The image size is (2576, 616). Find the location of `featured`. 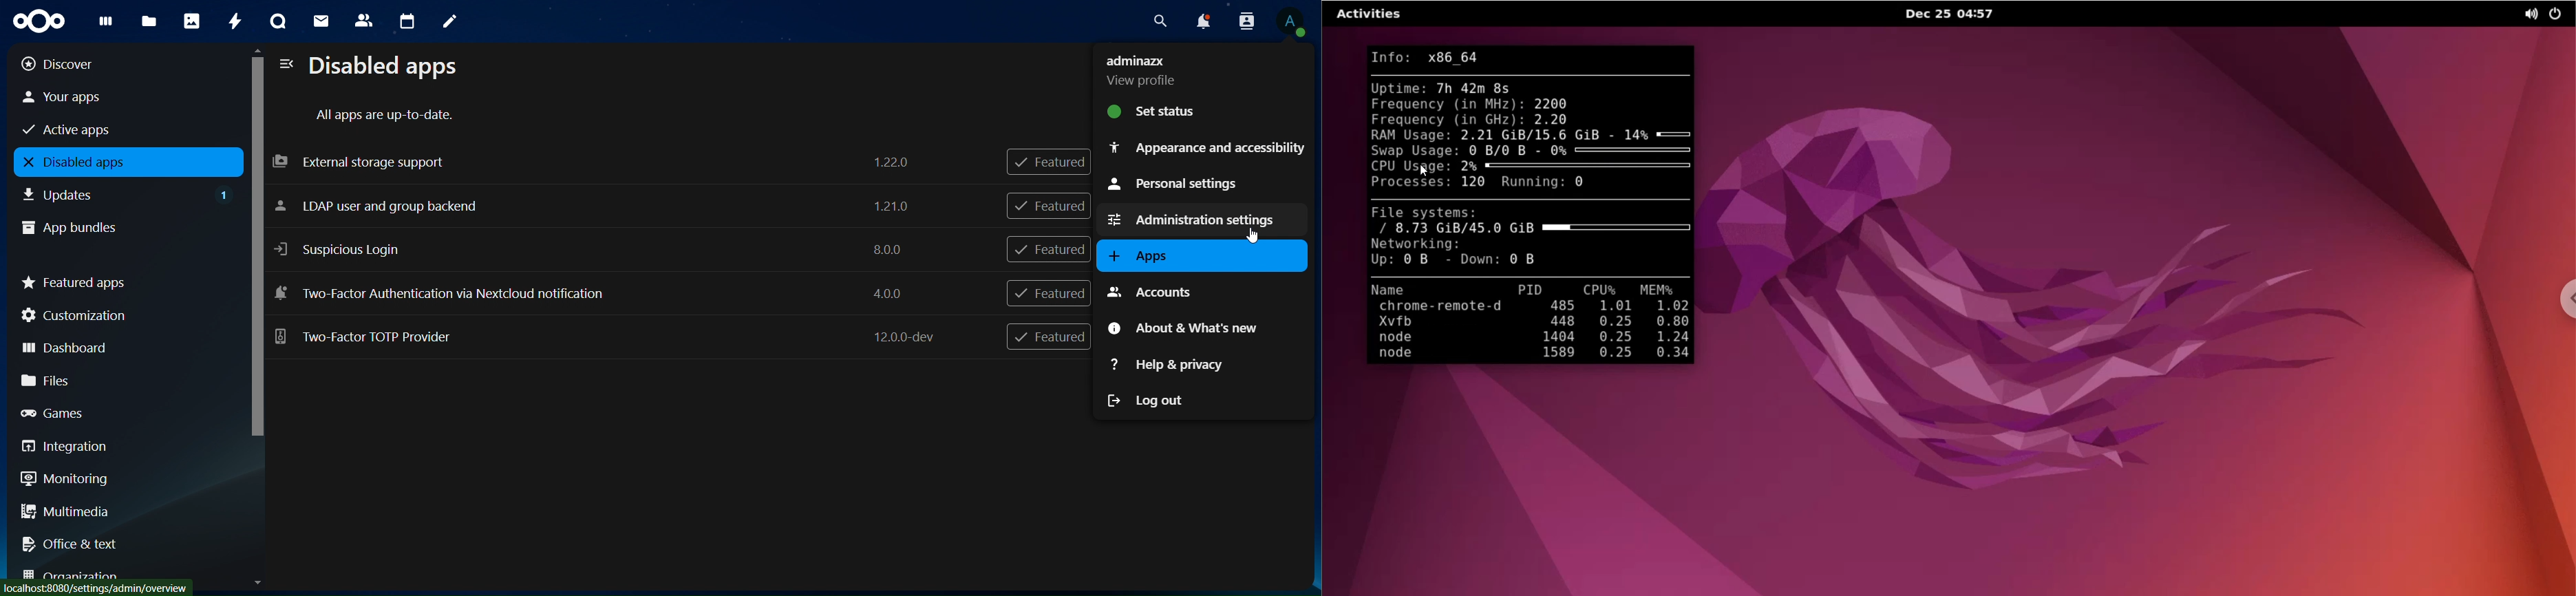

featured is located at coordinates (1048, 293).